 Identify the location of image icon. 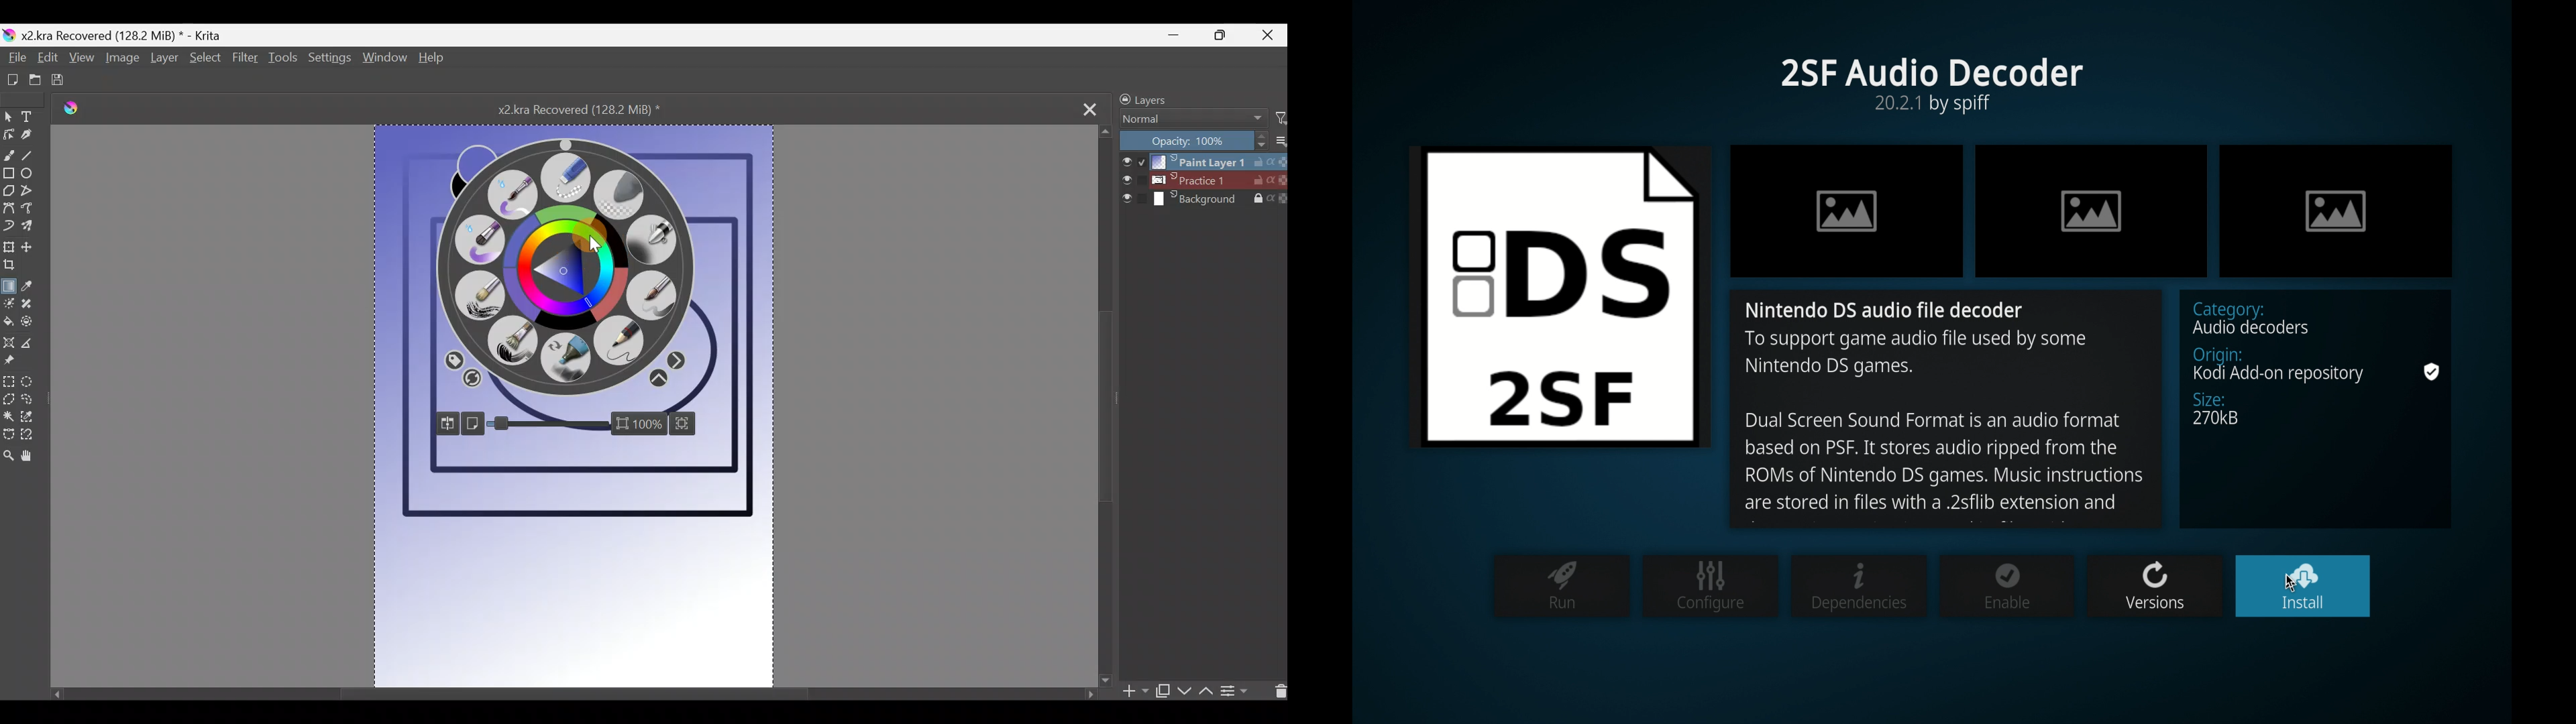
(2336, 212).